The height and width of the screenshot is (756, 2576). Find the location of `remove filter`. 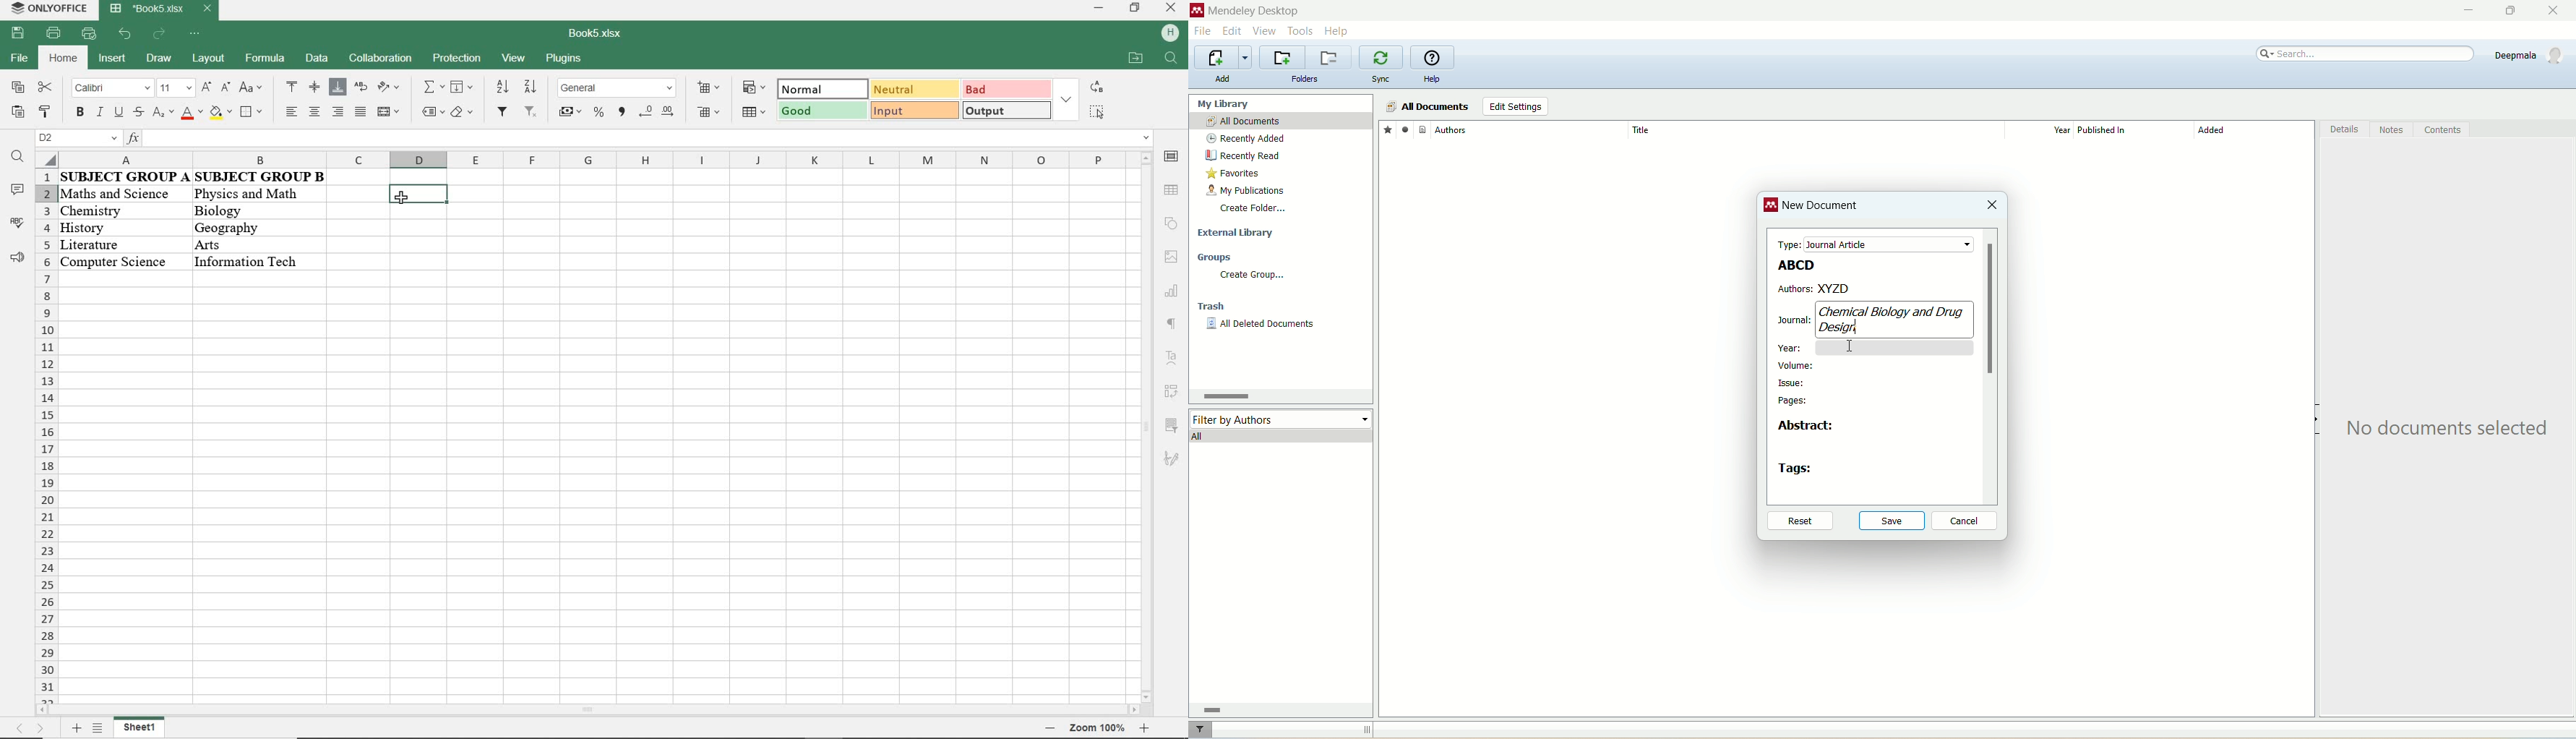

remove filter is located at coordinates (531, 113).